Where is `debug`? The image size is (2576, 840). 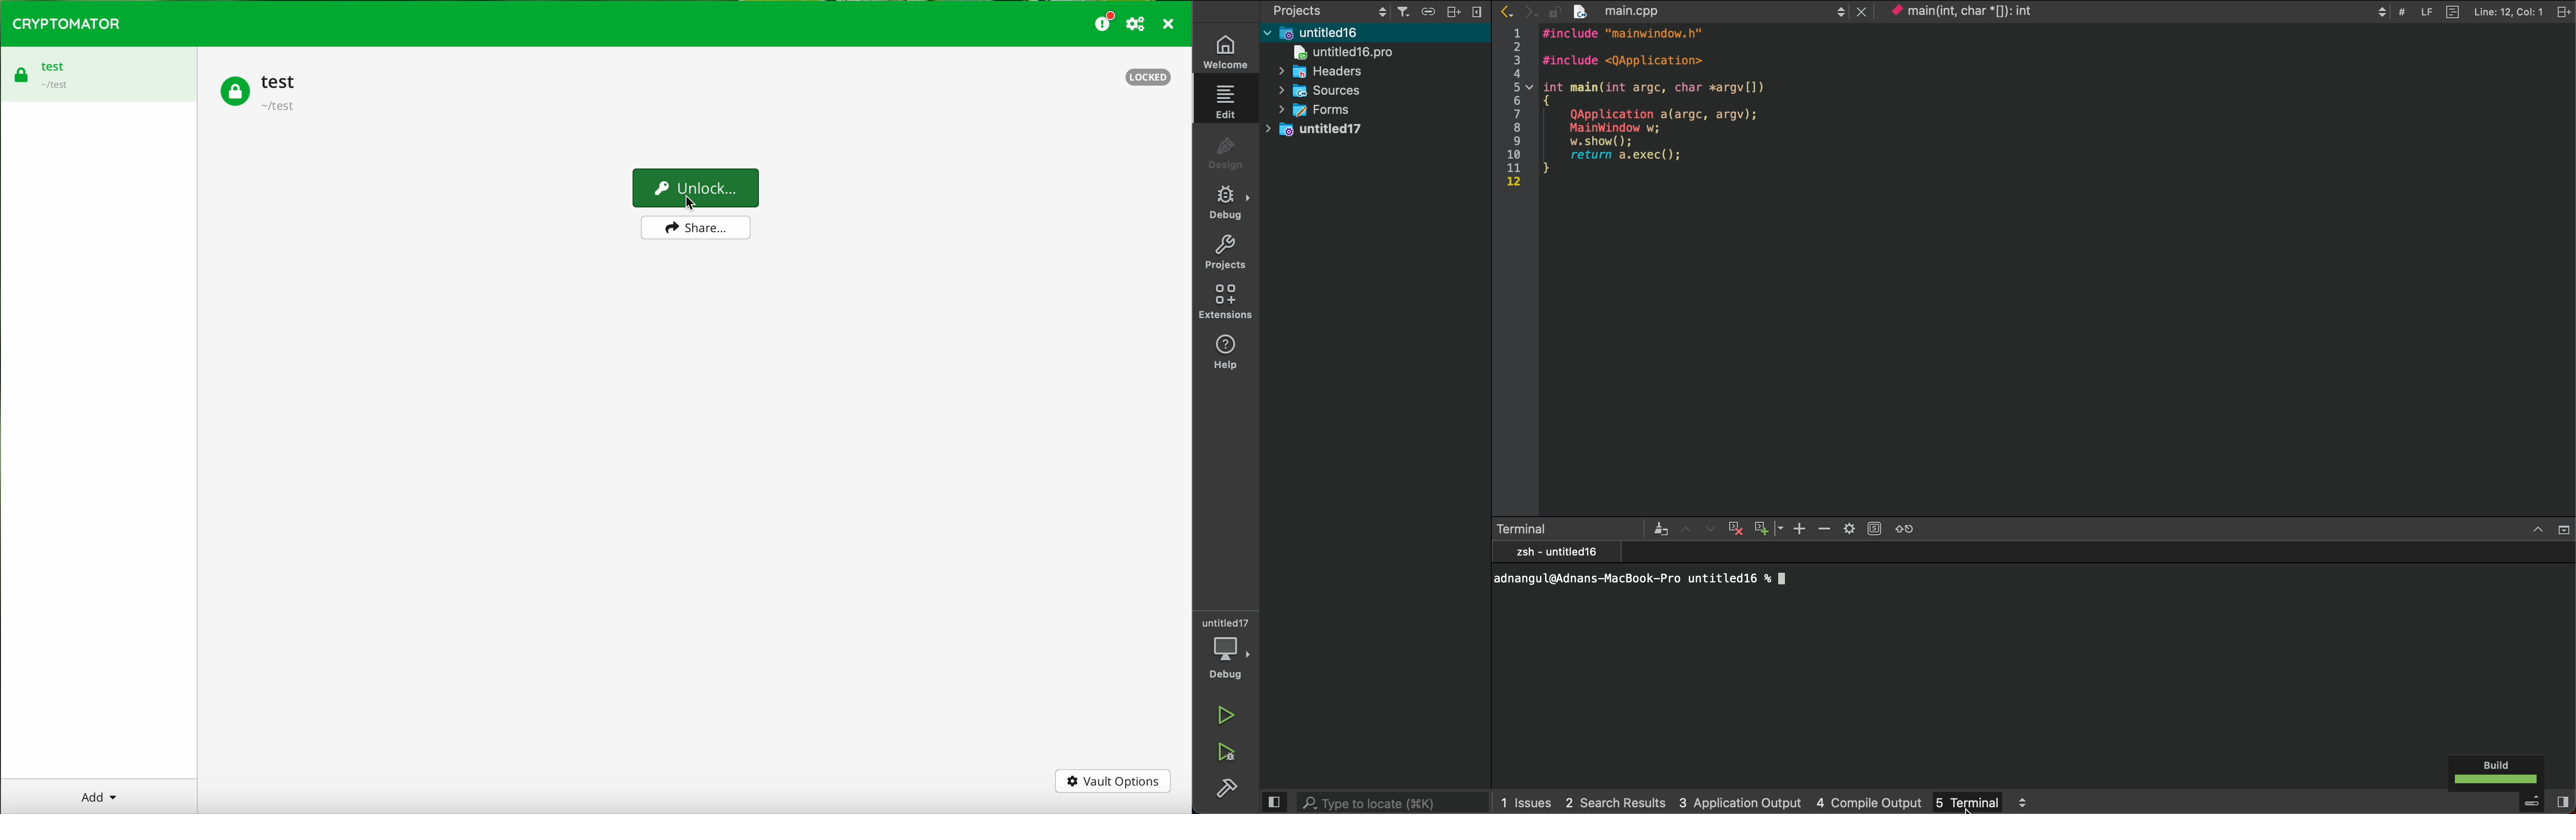 debug is located at coordinates (1224, 201).